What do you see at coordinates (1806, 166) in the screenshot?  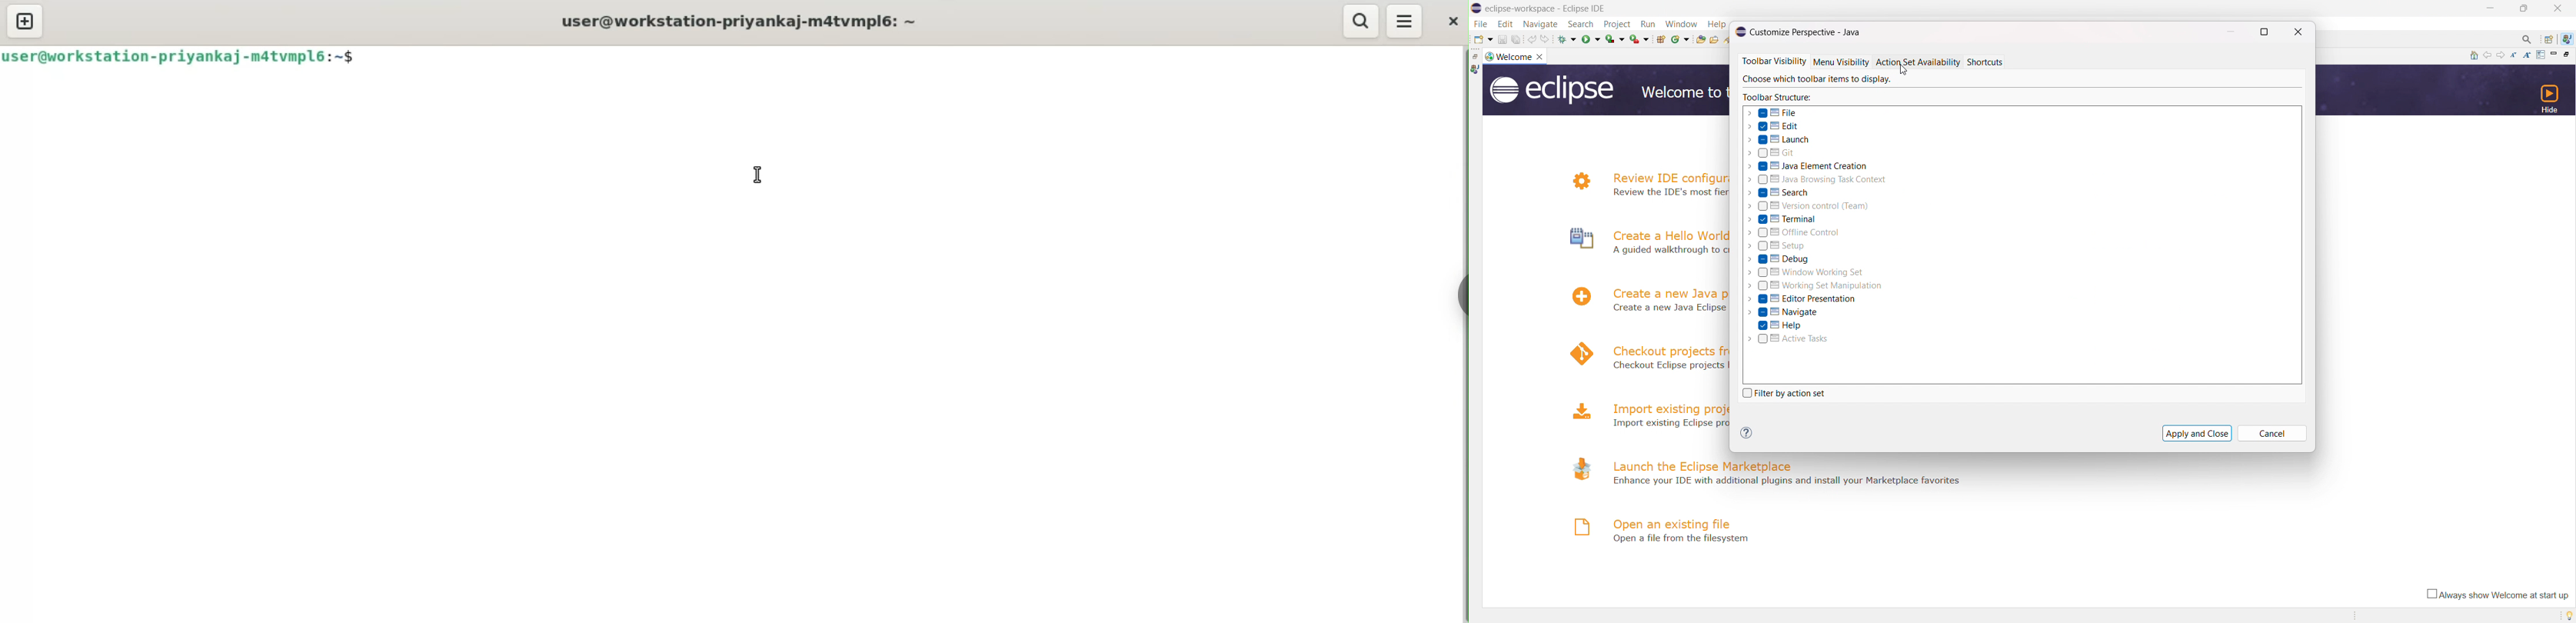 I see `java element creation` at bounding box center [1806, 166].